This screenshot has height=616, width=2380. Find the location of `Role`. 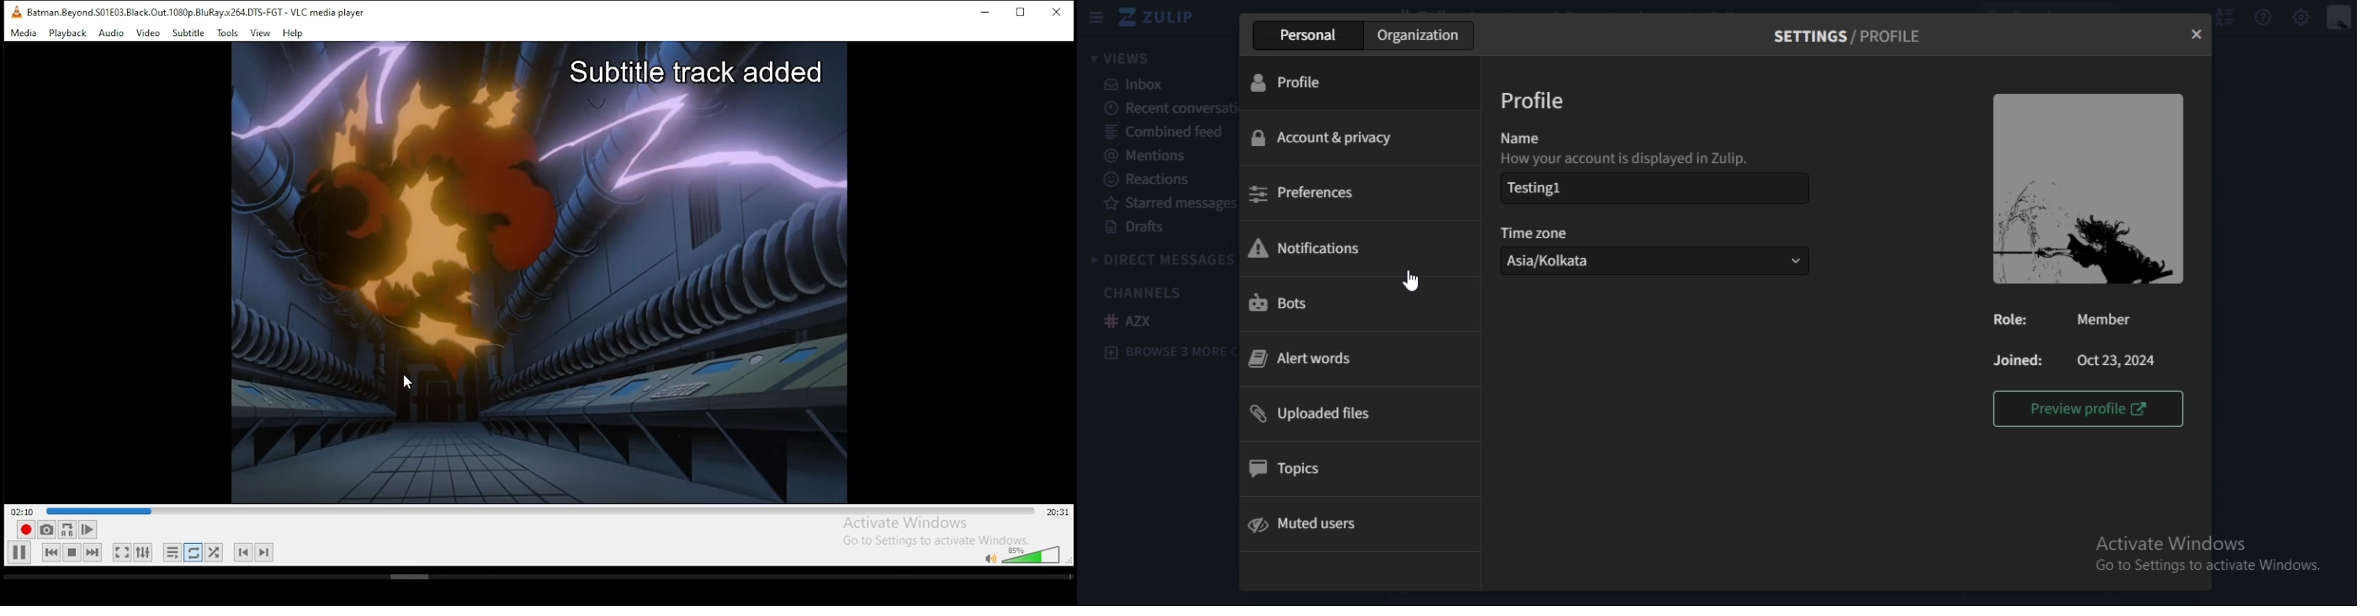

Role is located at coordinates (2010, 315).